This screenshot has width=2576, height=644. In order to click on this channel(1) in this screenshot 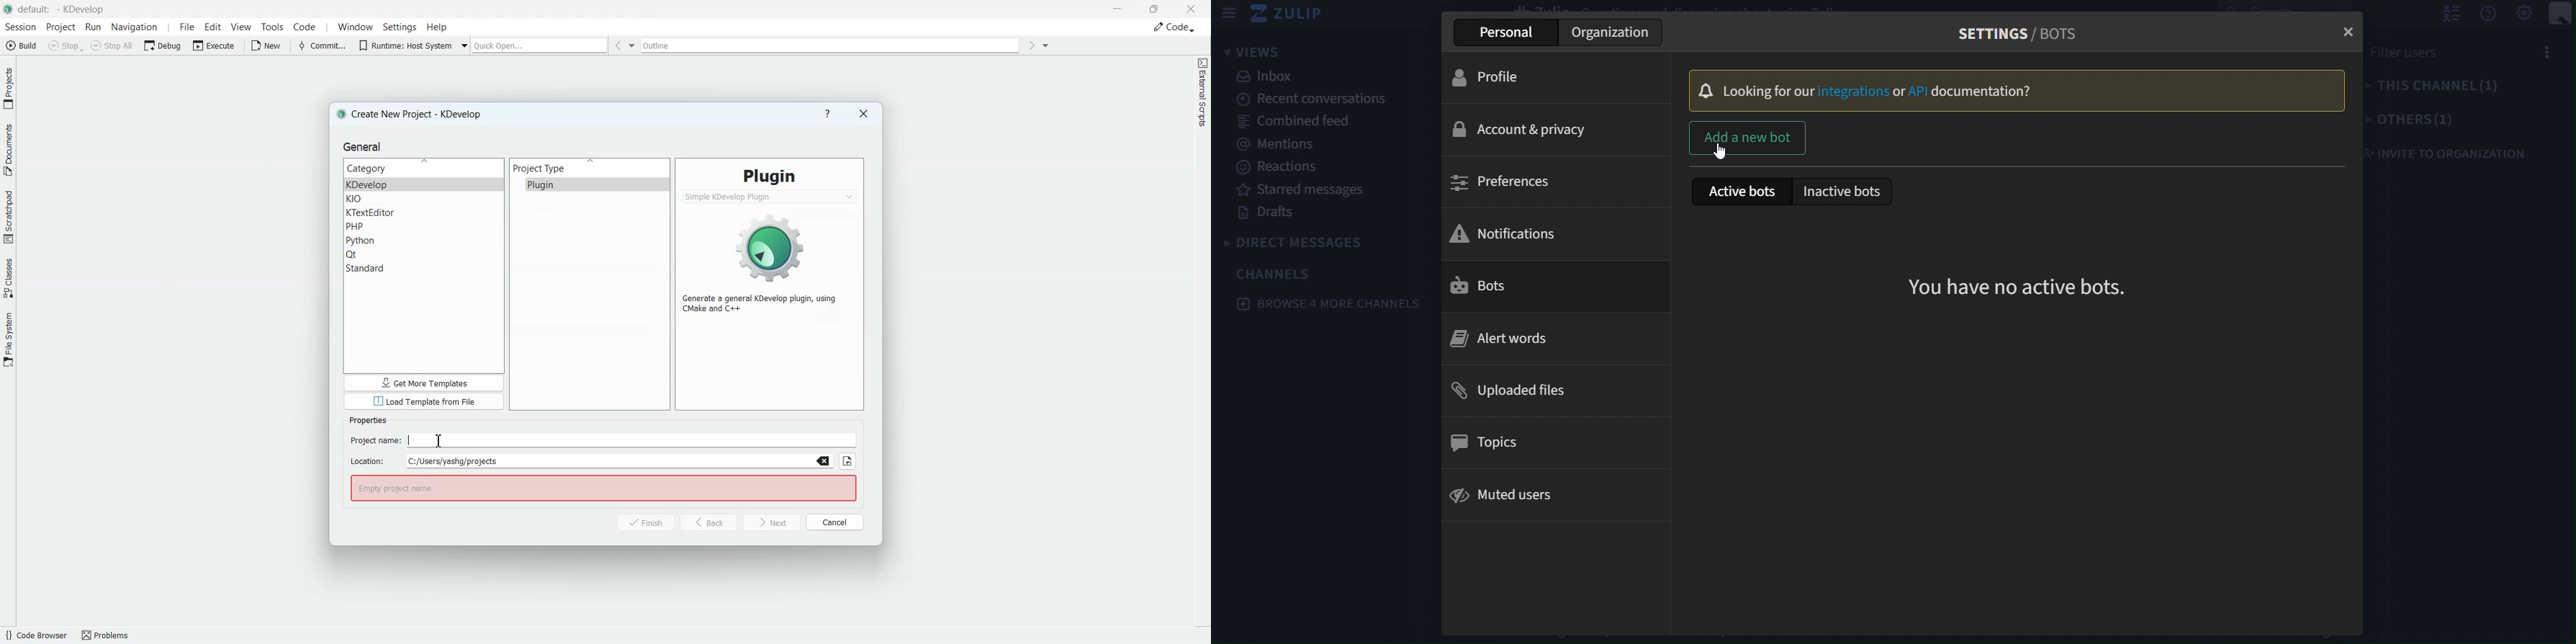, I will do `click(2432, 89)`.